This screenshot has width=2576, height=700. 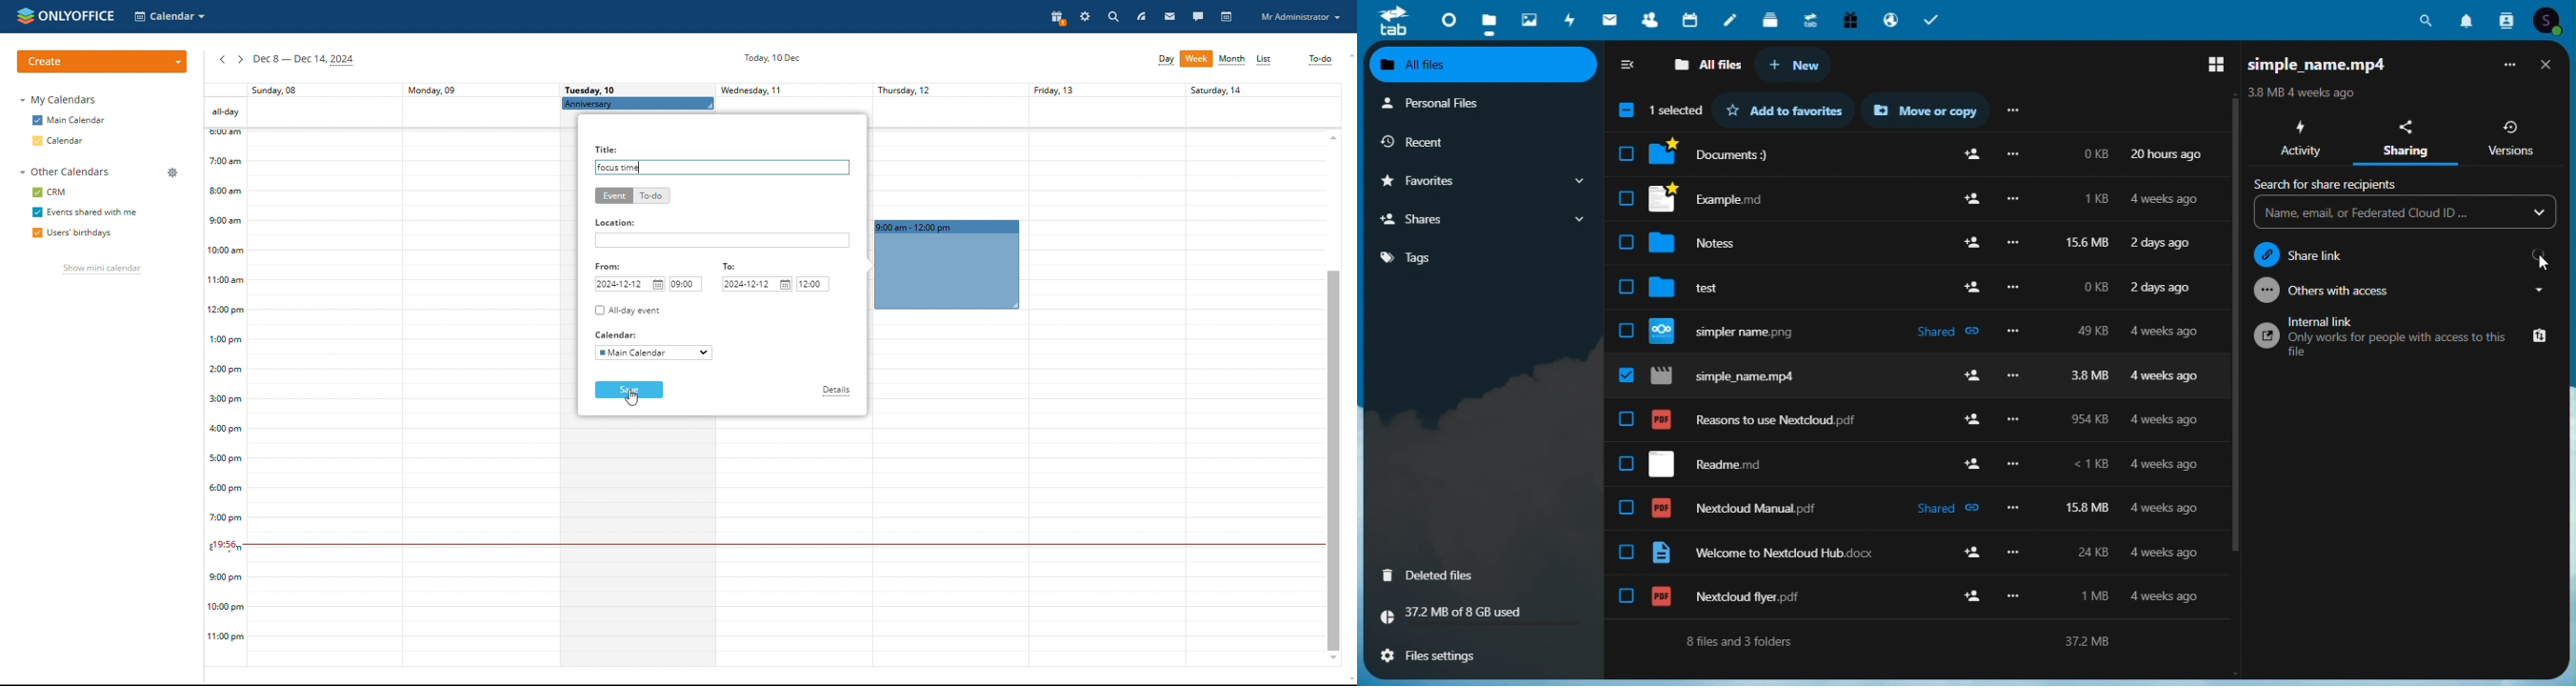 I want to click on Tuesday, 10, so click(x=592, y=89).